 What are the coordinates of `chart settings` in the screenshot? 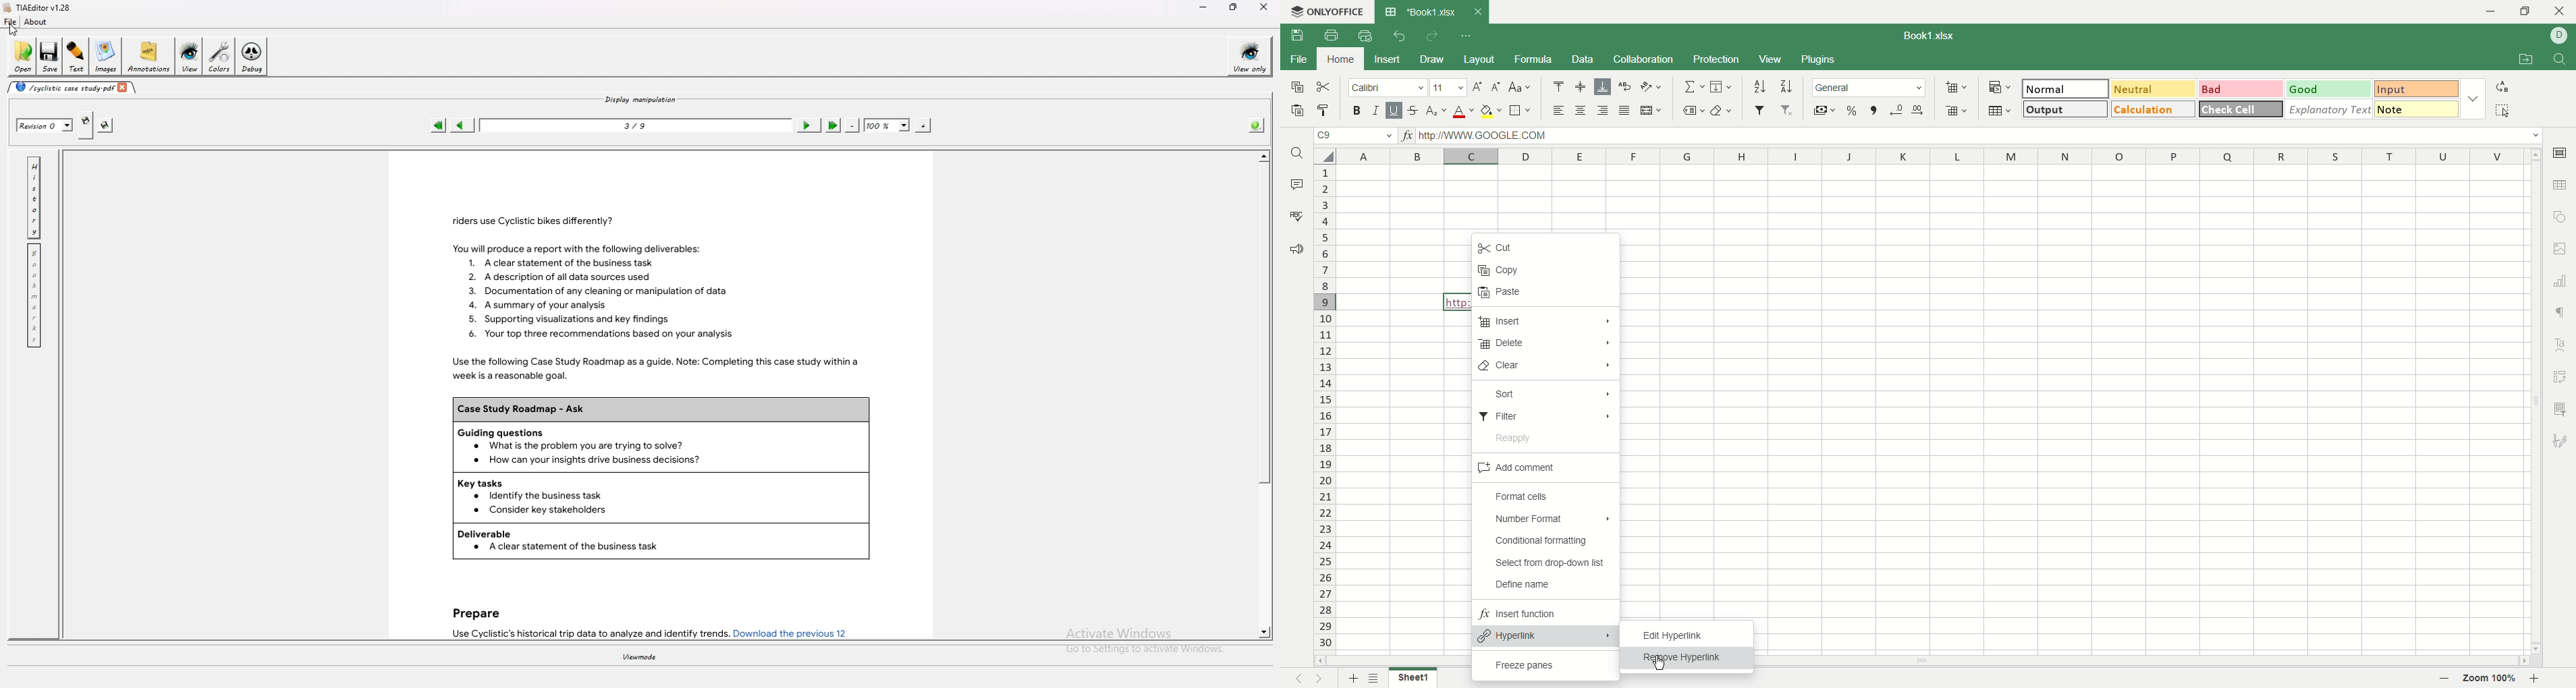 It's located at (2560, 280).